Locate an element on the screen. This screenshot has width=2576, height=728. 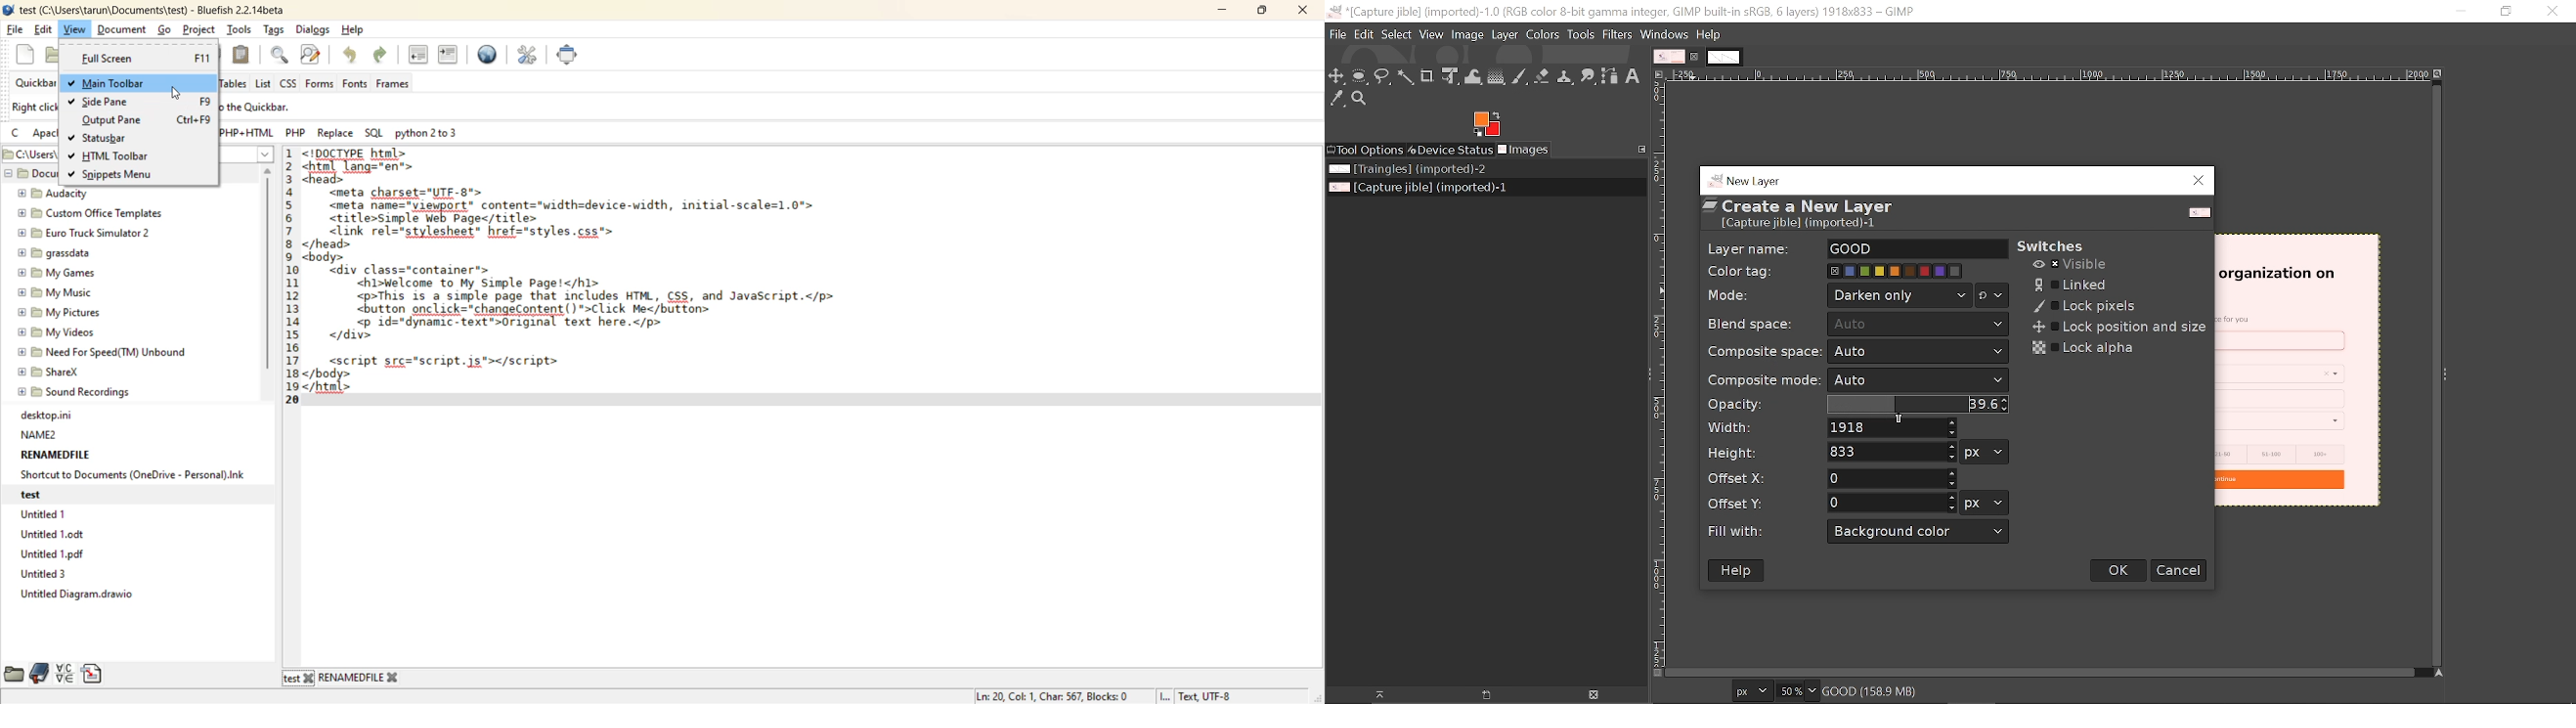
NAME2 is located at coordinates (39, 434).